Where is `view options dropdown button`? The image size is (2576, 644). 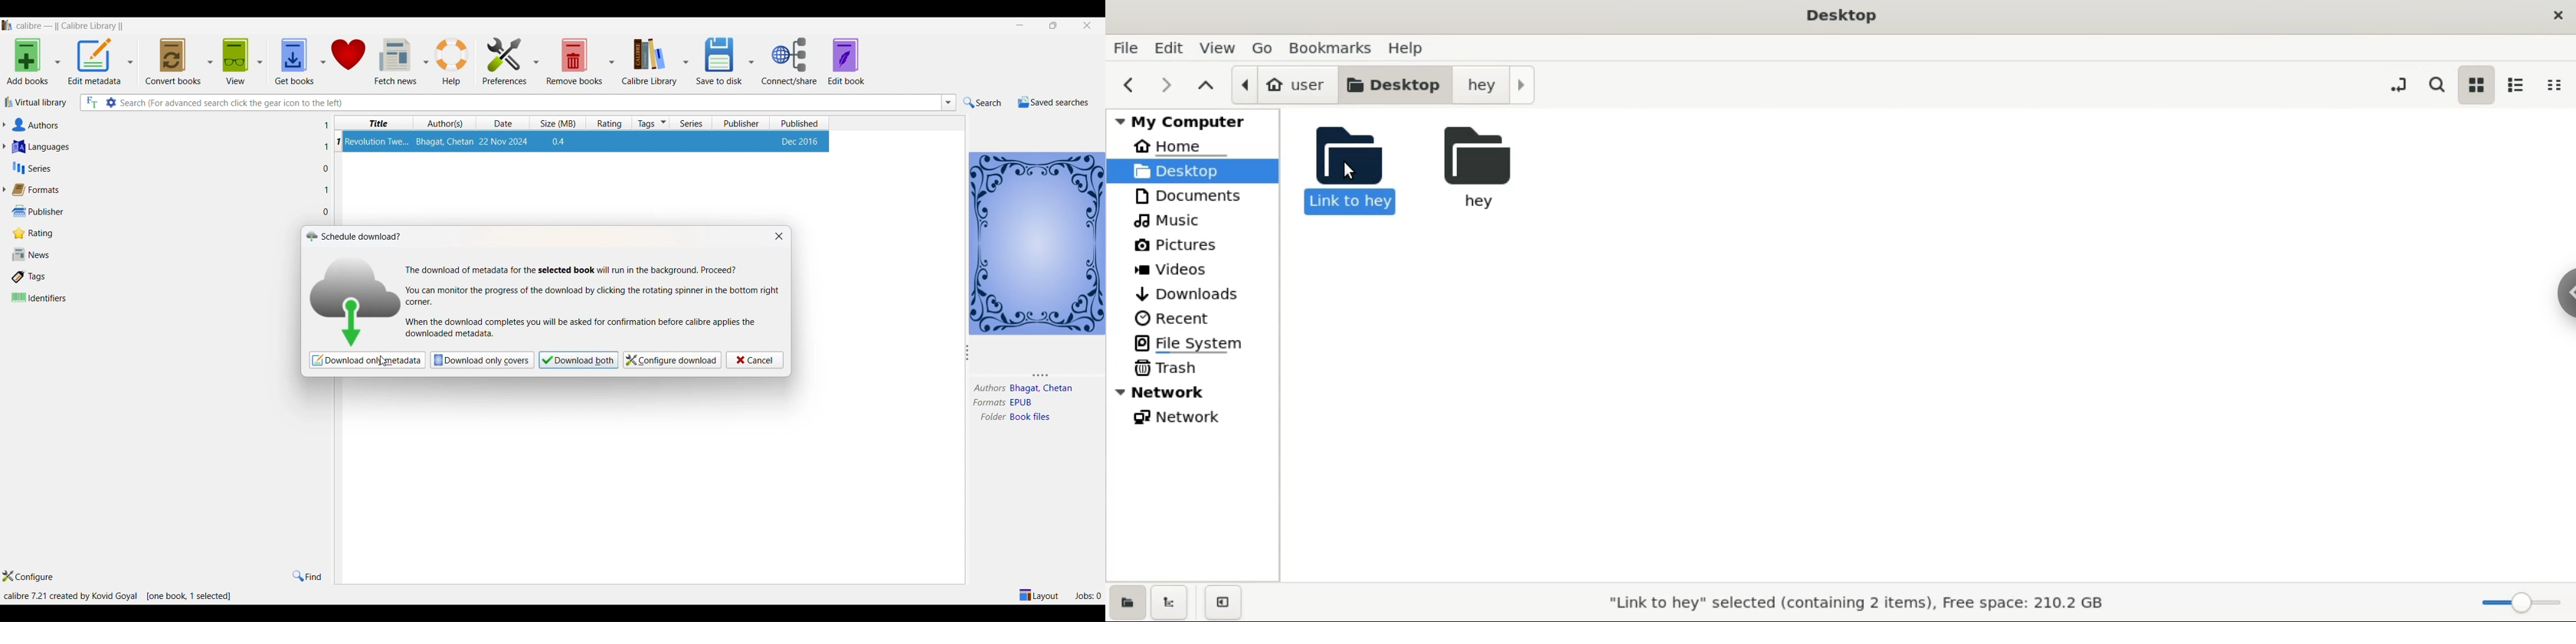
view options dropdown button is located at coordinates (262, 58).